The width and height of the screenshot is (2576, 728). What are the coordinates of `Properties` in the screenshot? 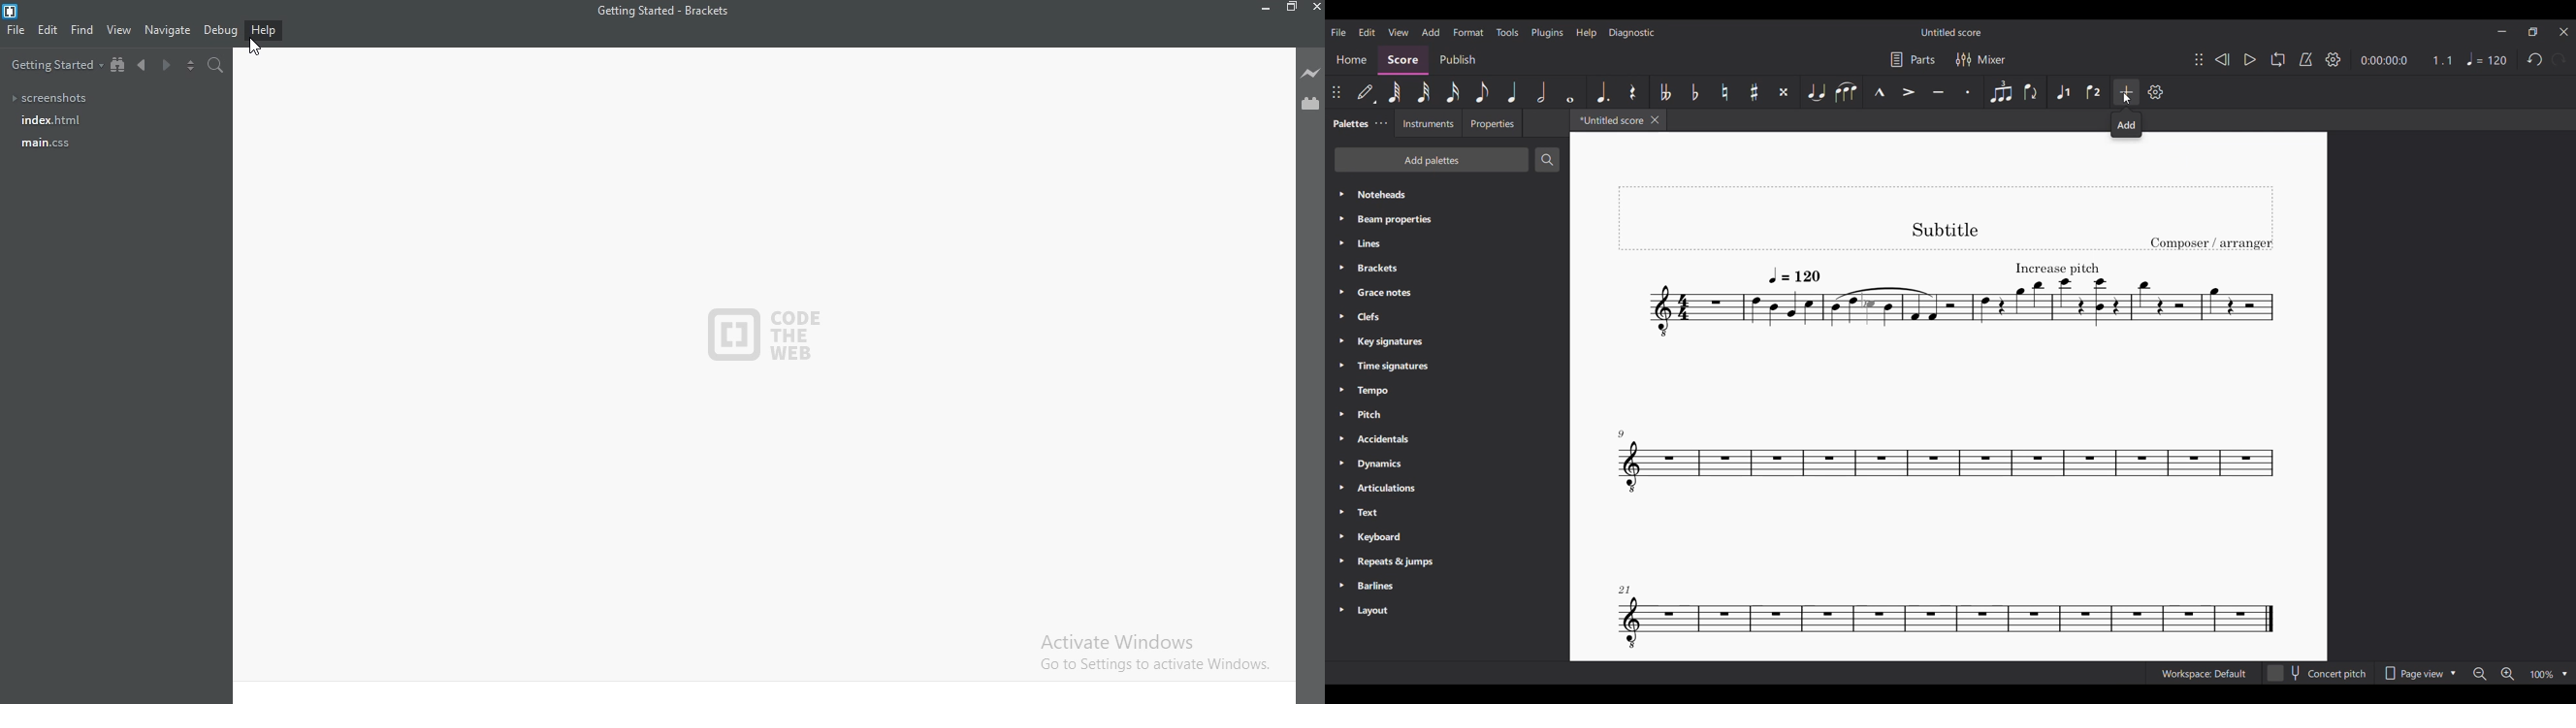 It's located at (1492, 123).